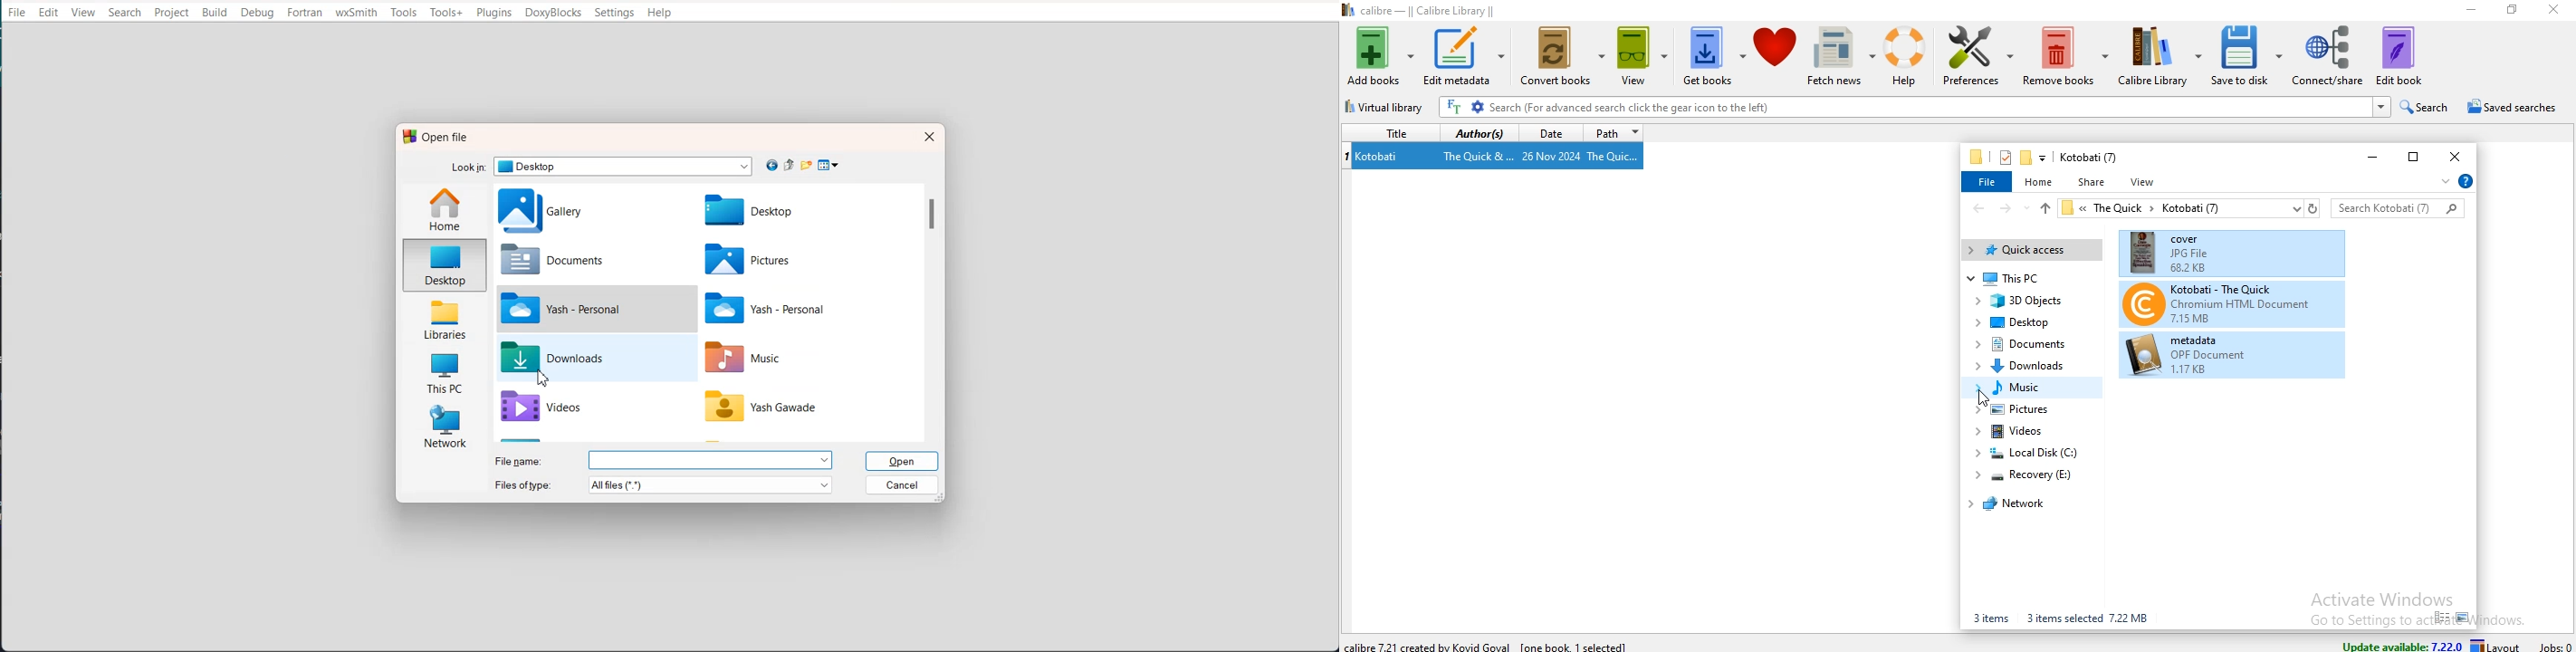 Image resolution: width=2576 pixels, height=672 pixels. Describe the element at coordinates (444, 370) in the screenshot. I see `This PC` at that location.